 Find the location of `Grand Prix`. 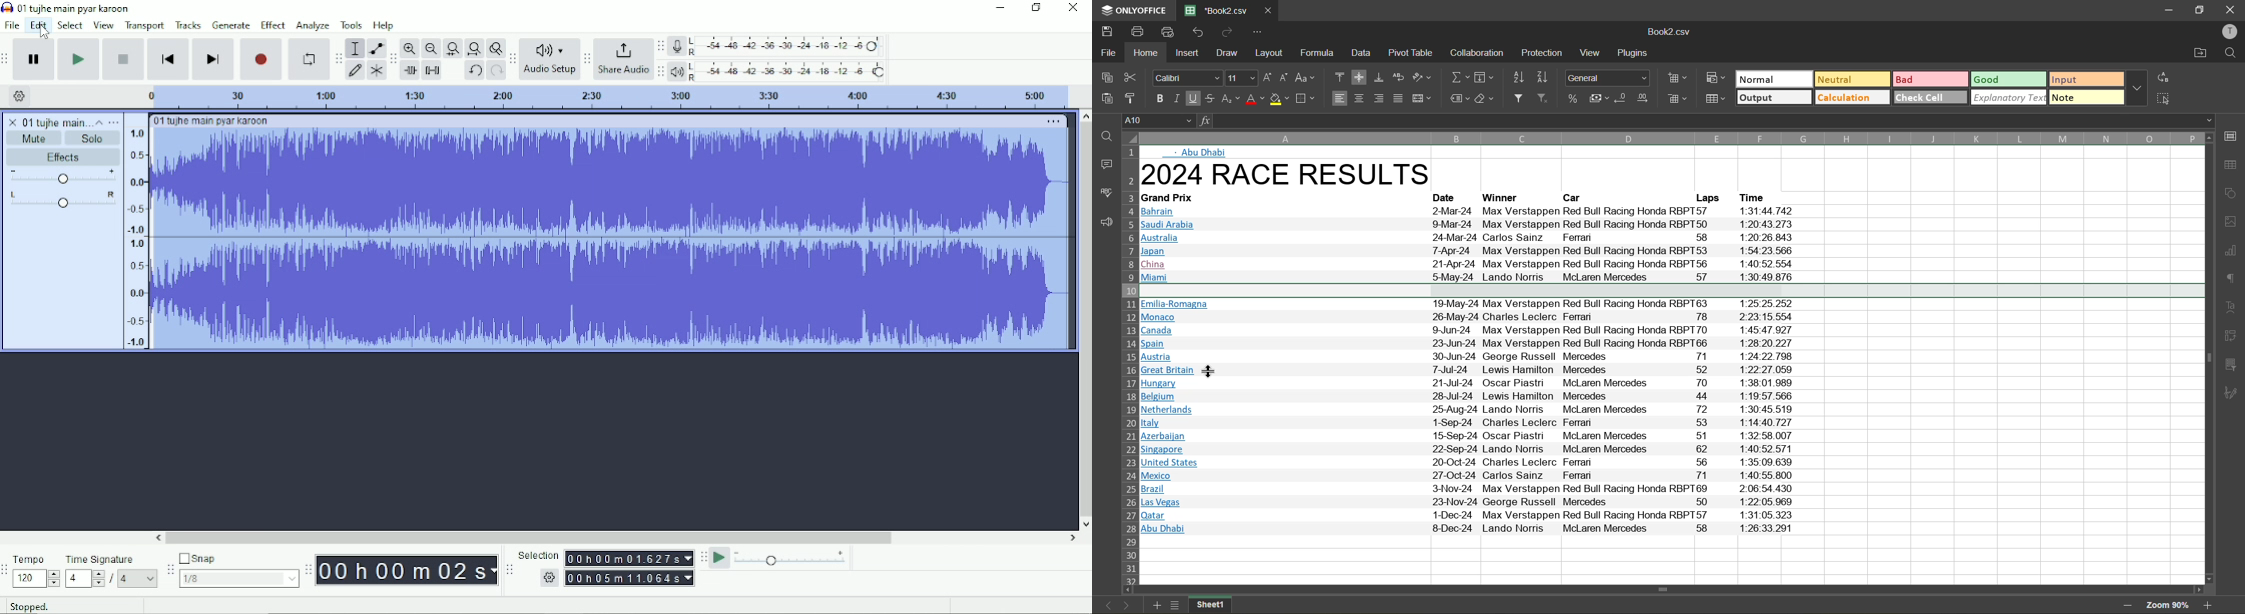

Grand Prix is located at coordinates (1180, 197).